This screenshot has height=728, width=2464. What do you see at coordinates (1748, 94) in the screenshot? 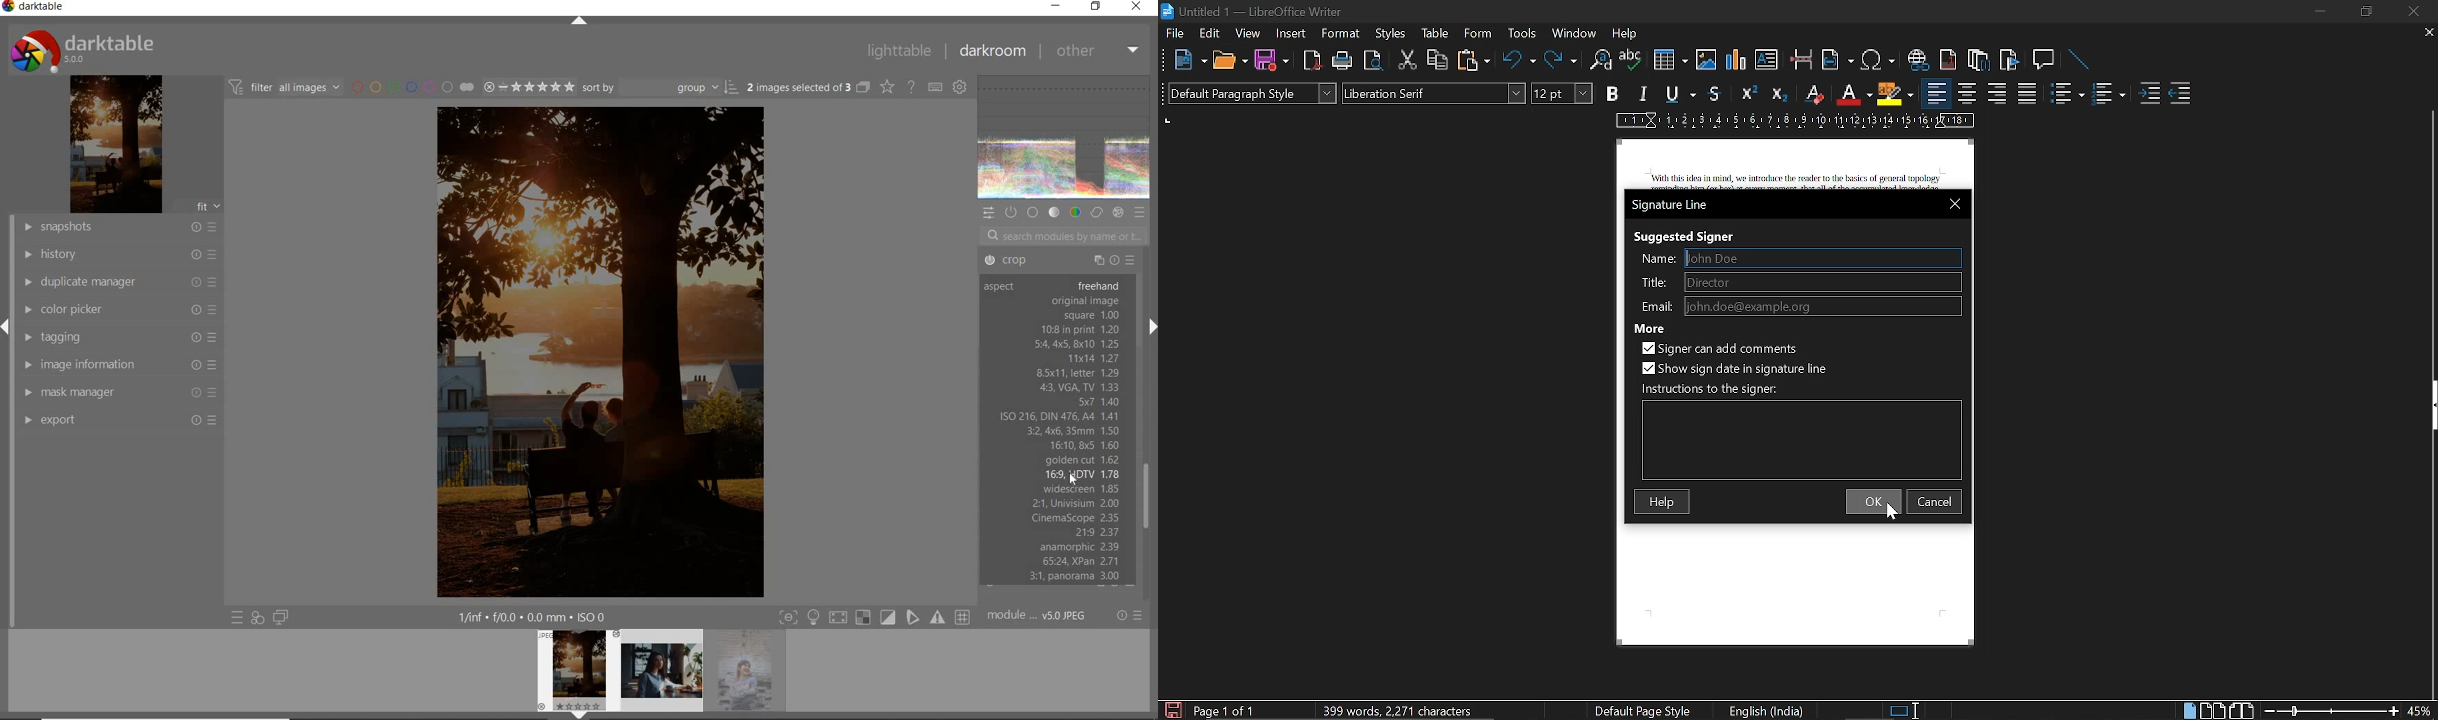
I see `superscript` at bounding box center [1748, 94].